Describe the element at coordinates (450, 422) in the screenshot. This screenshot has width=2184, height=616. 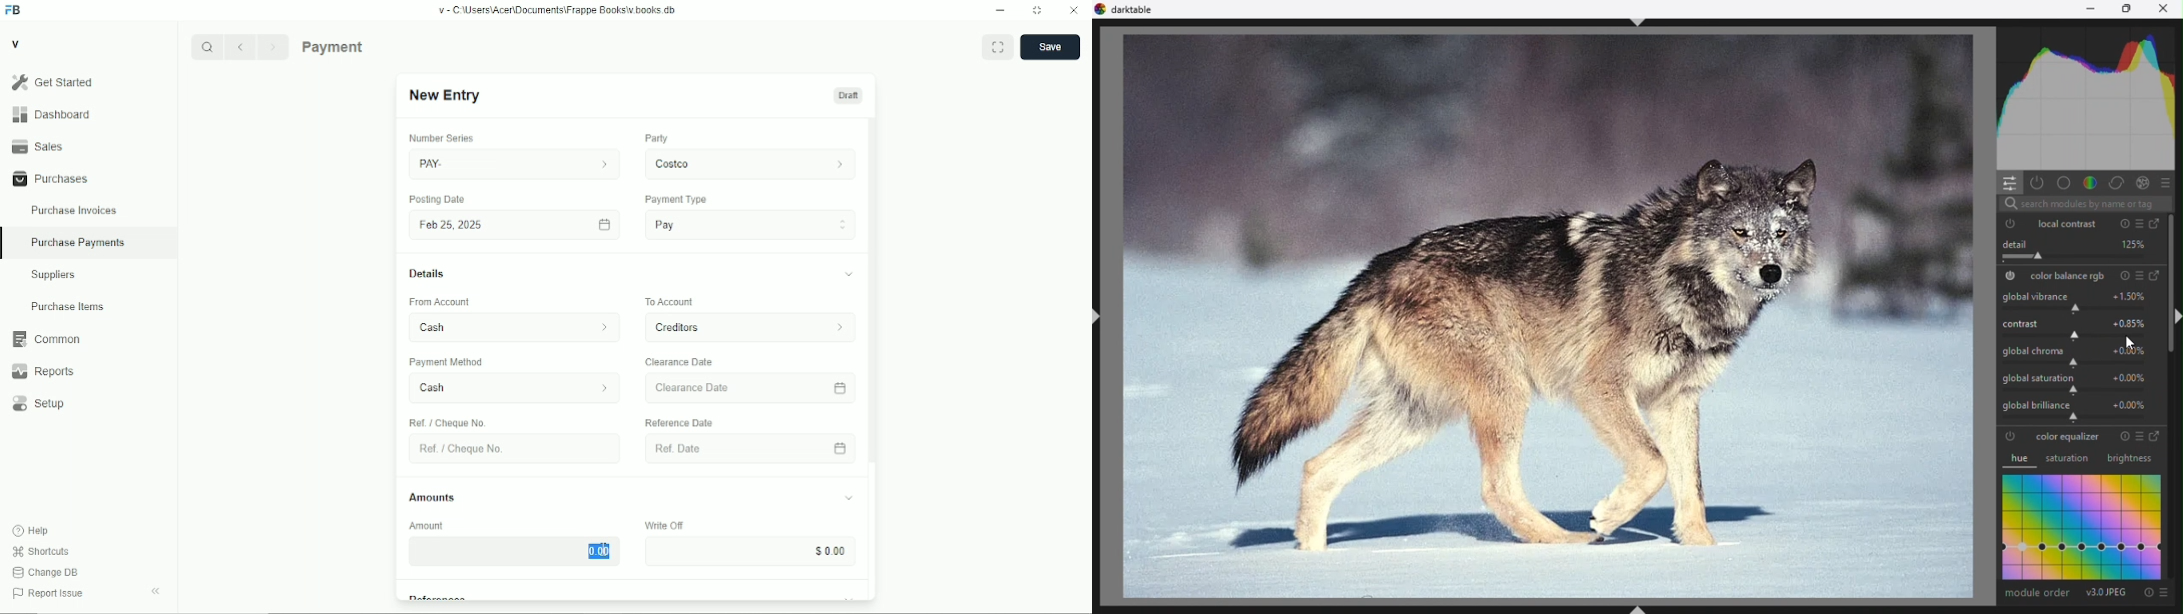
I see `Ref / Cheque No.` at that location.